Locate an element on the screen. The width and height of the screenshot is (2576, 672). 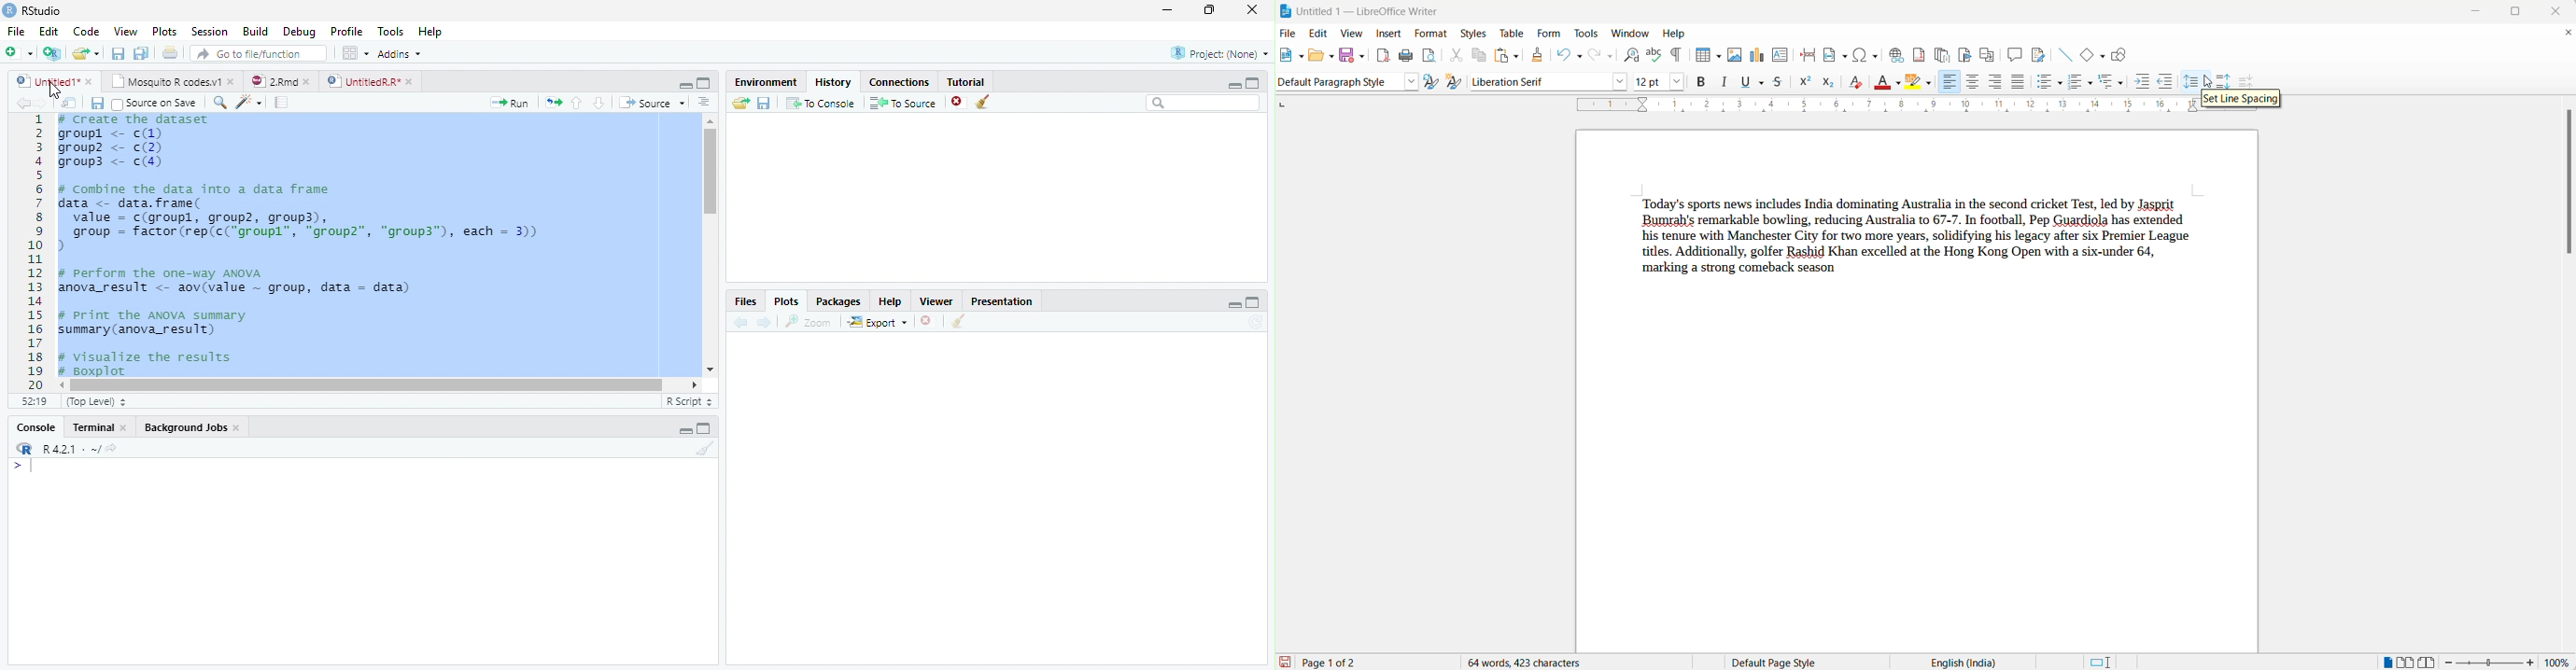
Scrollbar is located at coordinates (381, 384).